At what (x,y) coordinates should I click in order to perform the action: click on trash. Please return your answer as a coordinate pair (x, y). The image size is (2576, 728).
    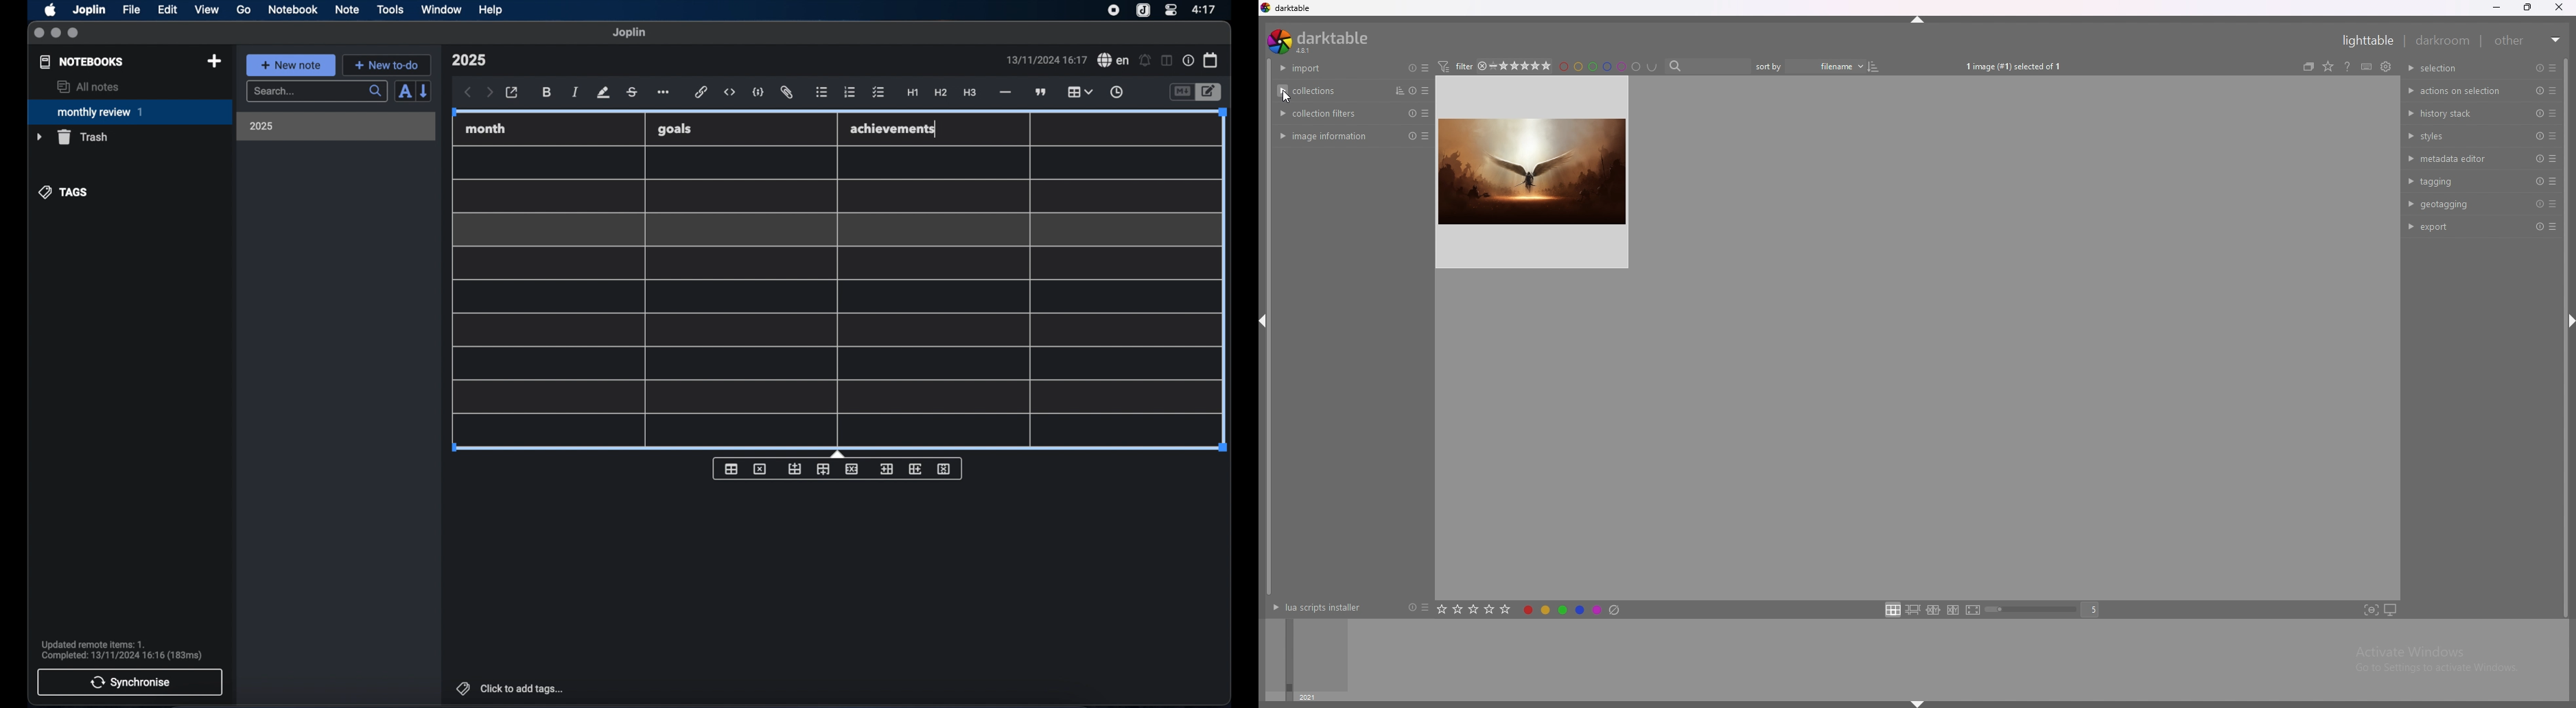
    Looking at the image, I should click on (72, 137).